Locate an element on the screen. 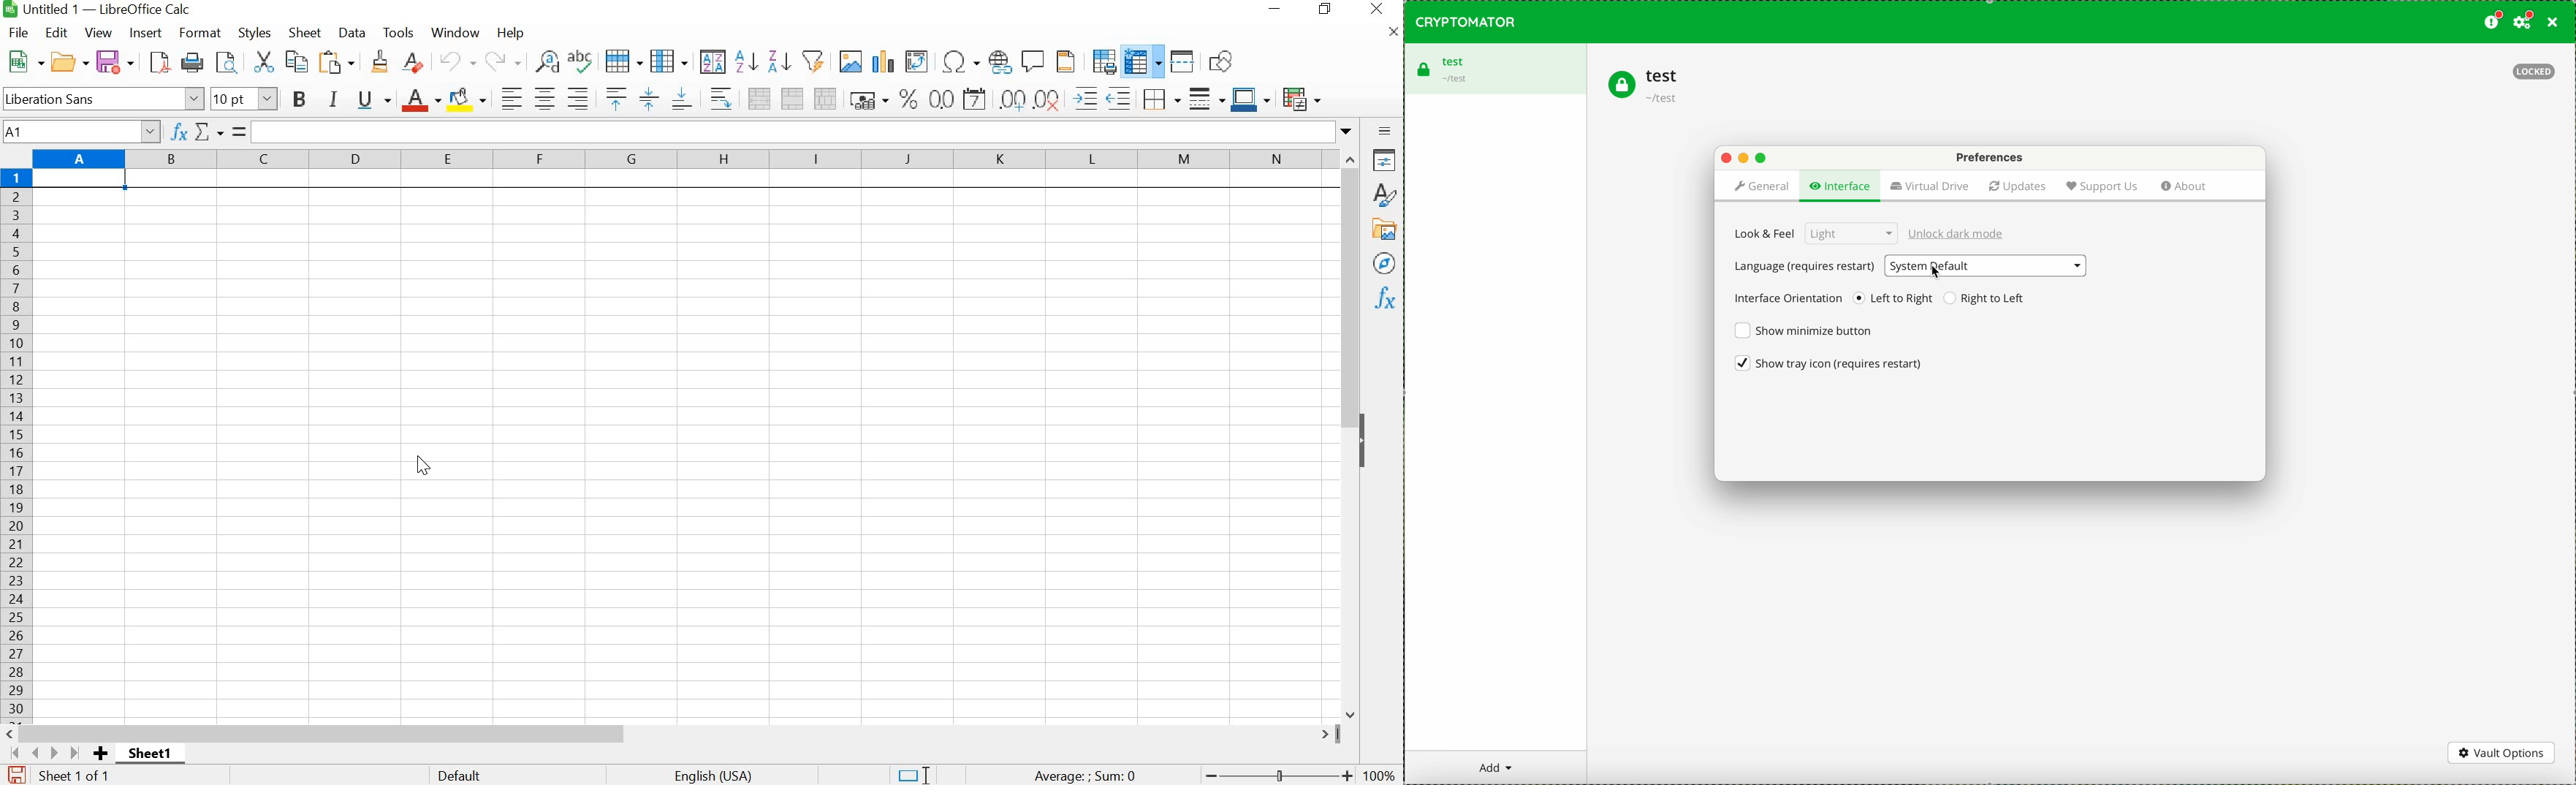 Image resolution: width=2576 pixels, height=812 pixels. MINIMIZE is located at coordinates (1274, 10).